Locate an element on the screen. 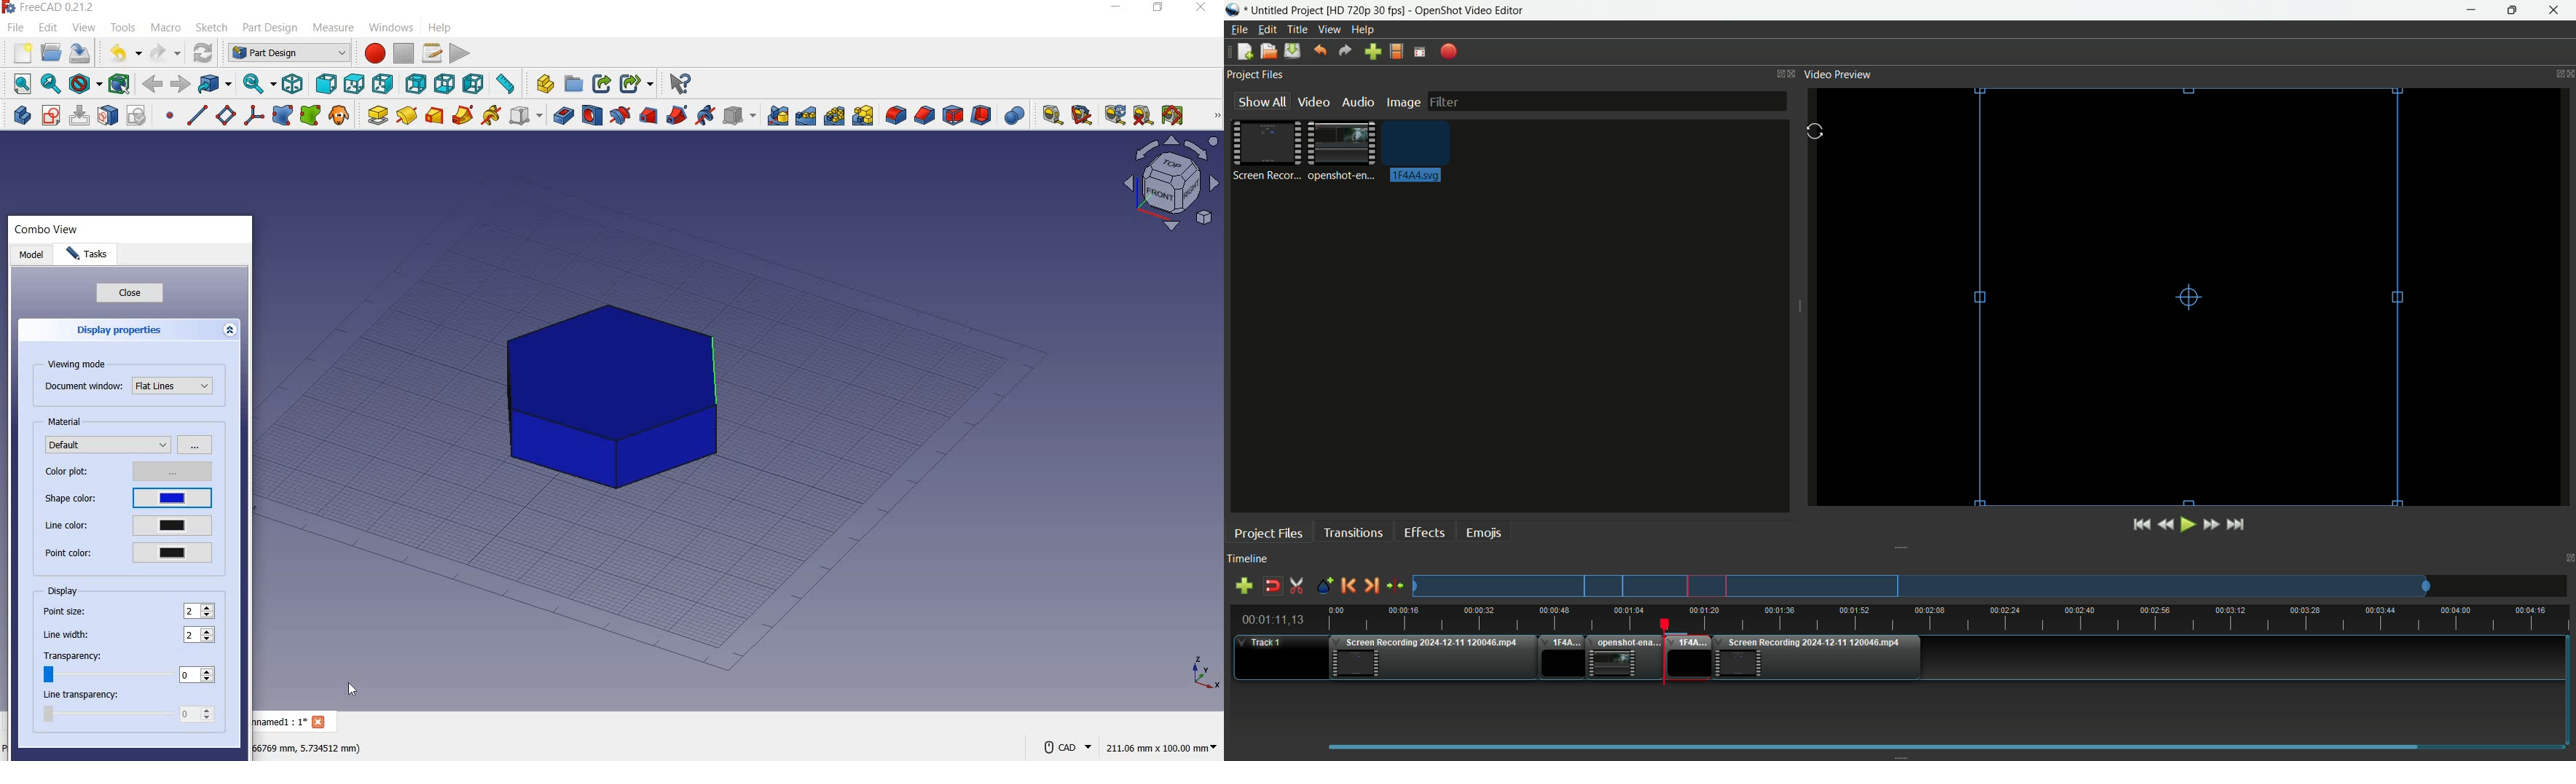 Image resolution: width=2576 pixels, height=784 pixels. viewing mode is located at coordinates (70, 364).